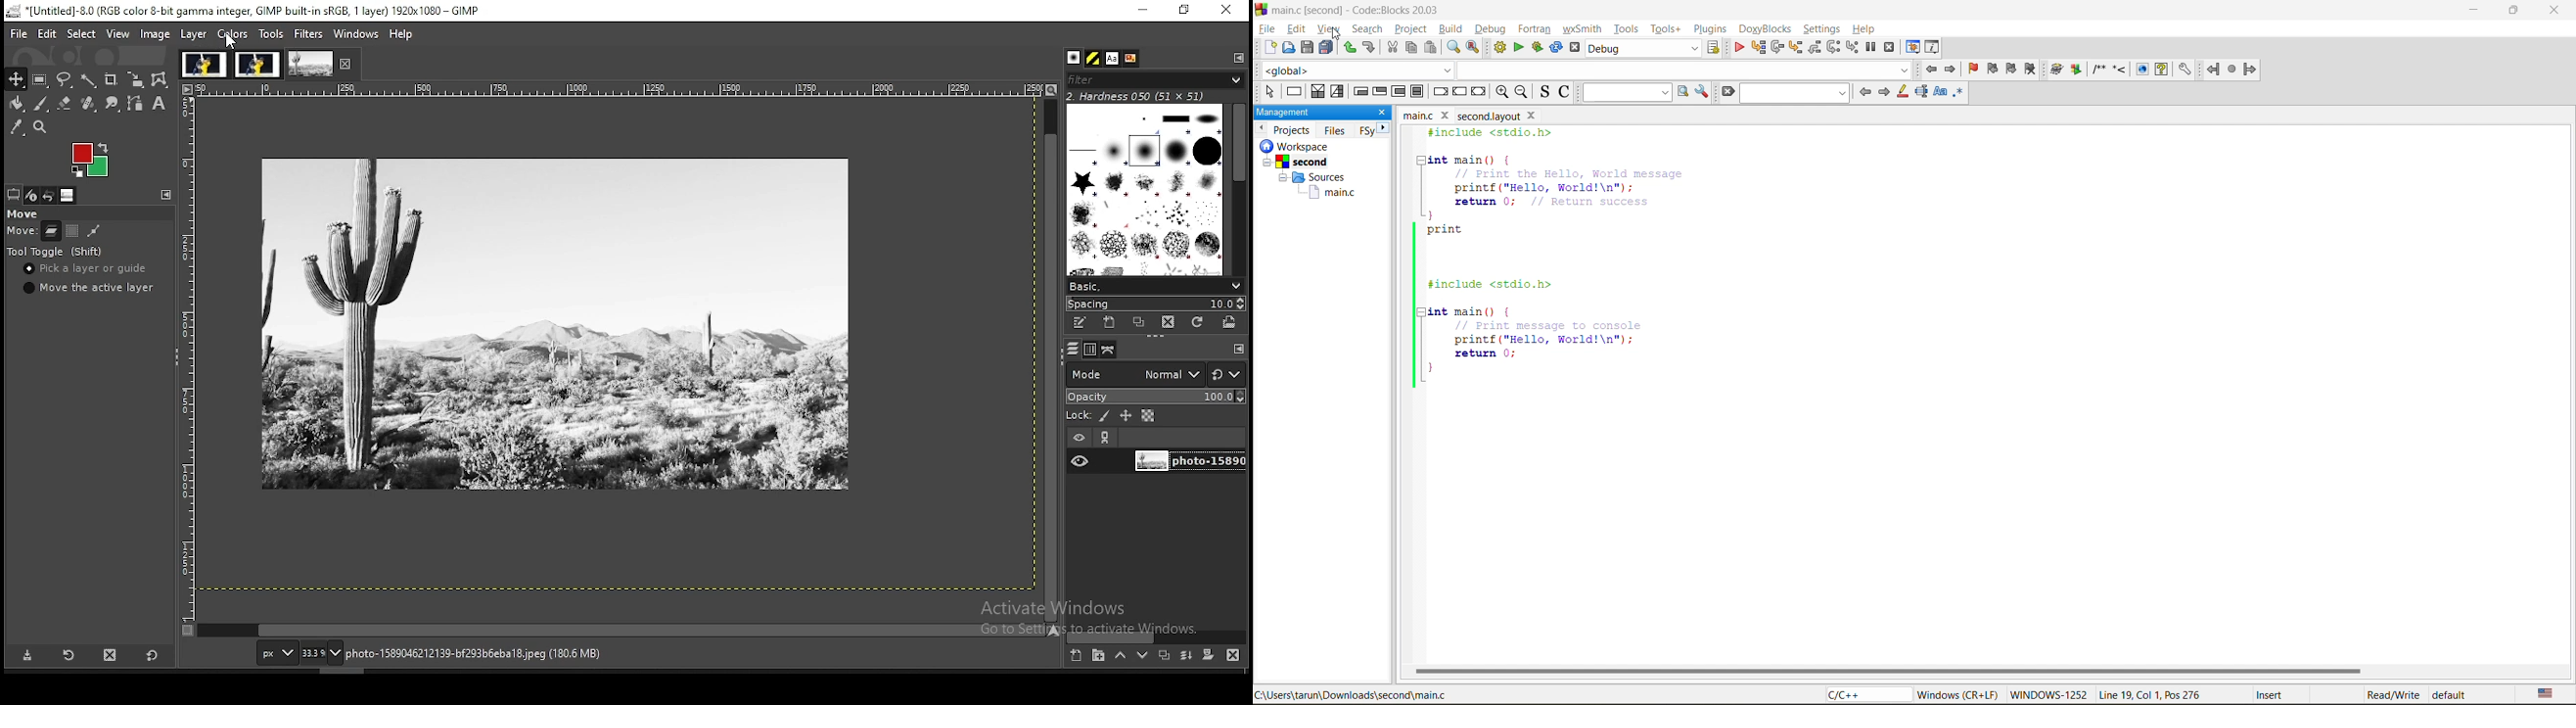  Describe the element at coordinates (1603, 259) in the screenshot. I see `code editor` at that location.